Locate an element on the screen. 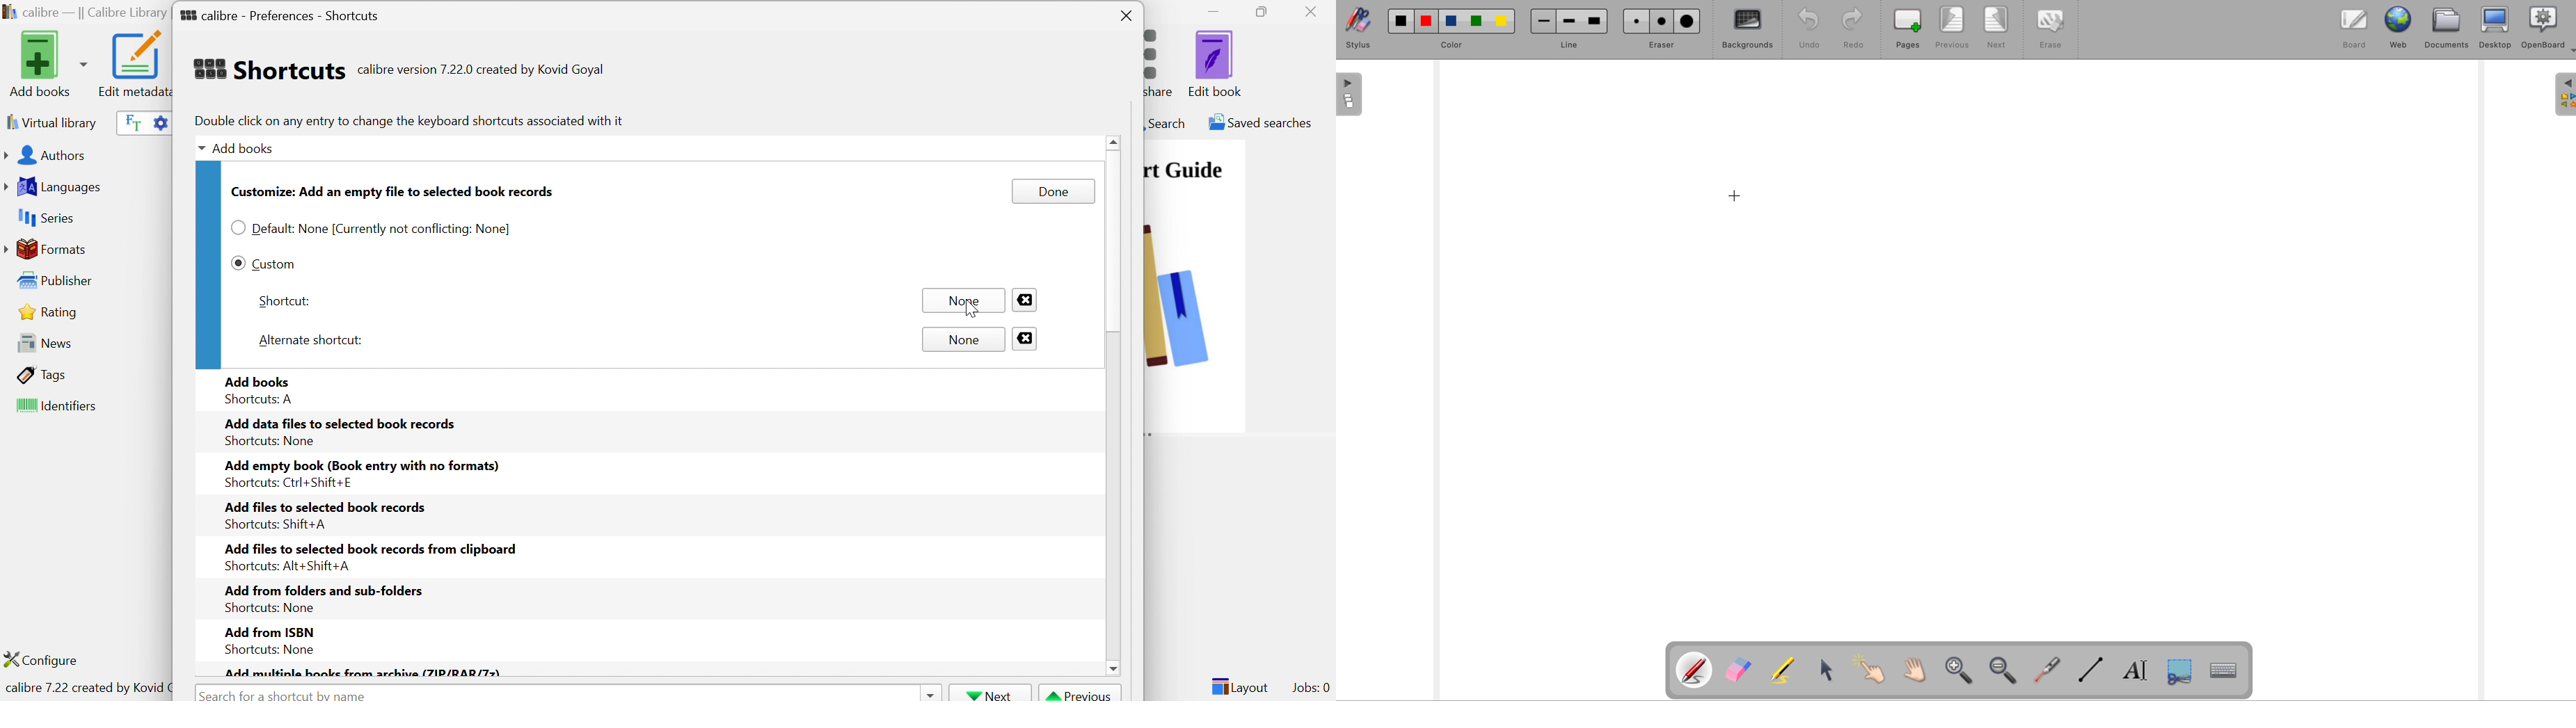  Close is located at coordinates (1024, 298).